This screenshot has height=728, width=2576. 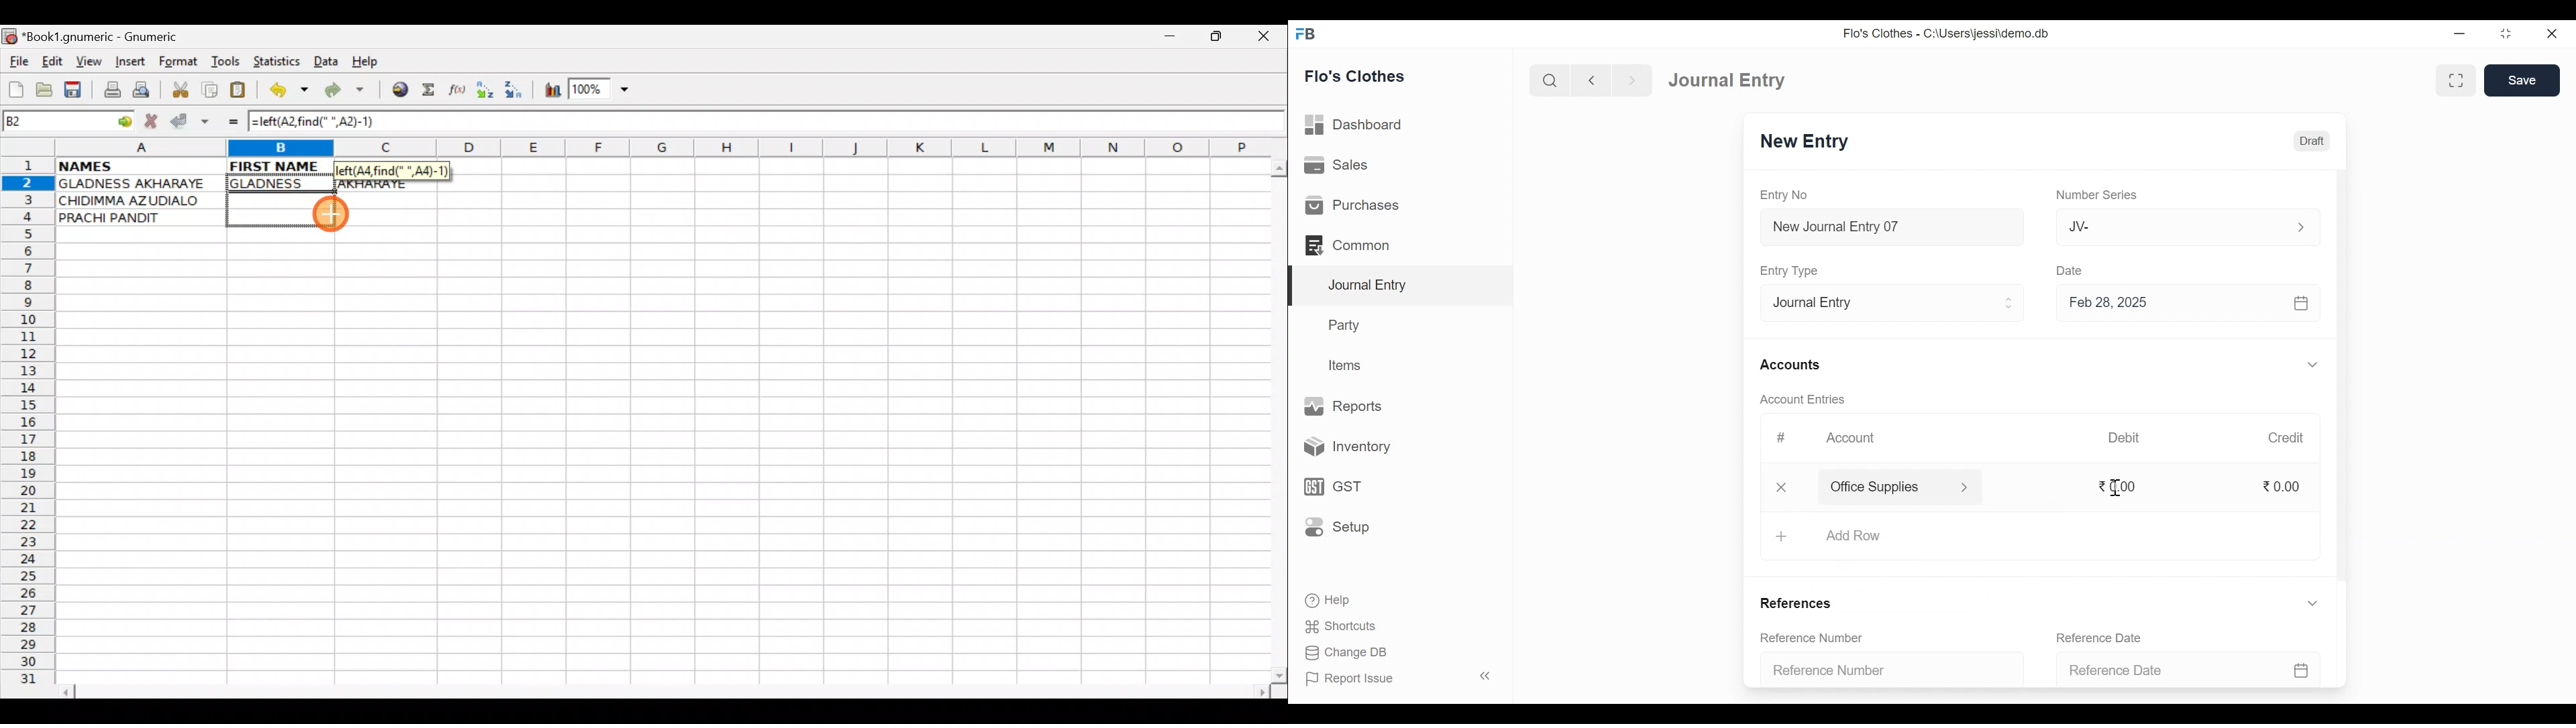 What do you see at coordinates (395, 171) in the screenshot?
I see `=left(A2, find(" ",A2)-1)` at bounding box center [395, 171].